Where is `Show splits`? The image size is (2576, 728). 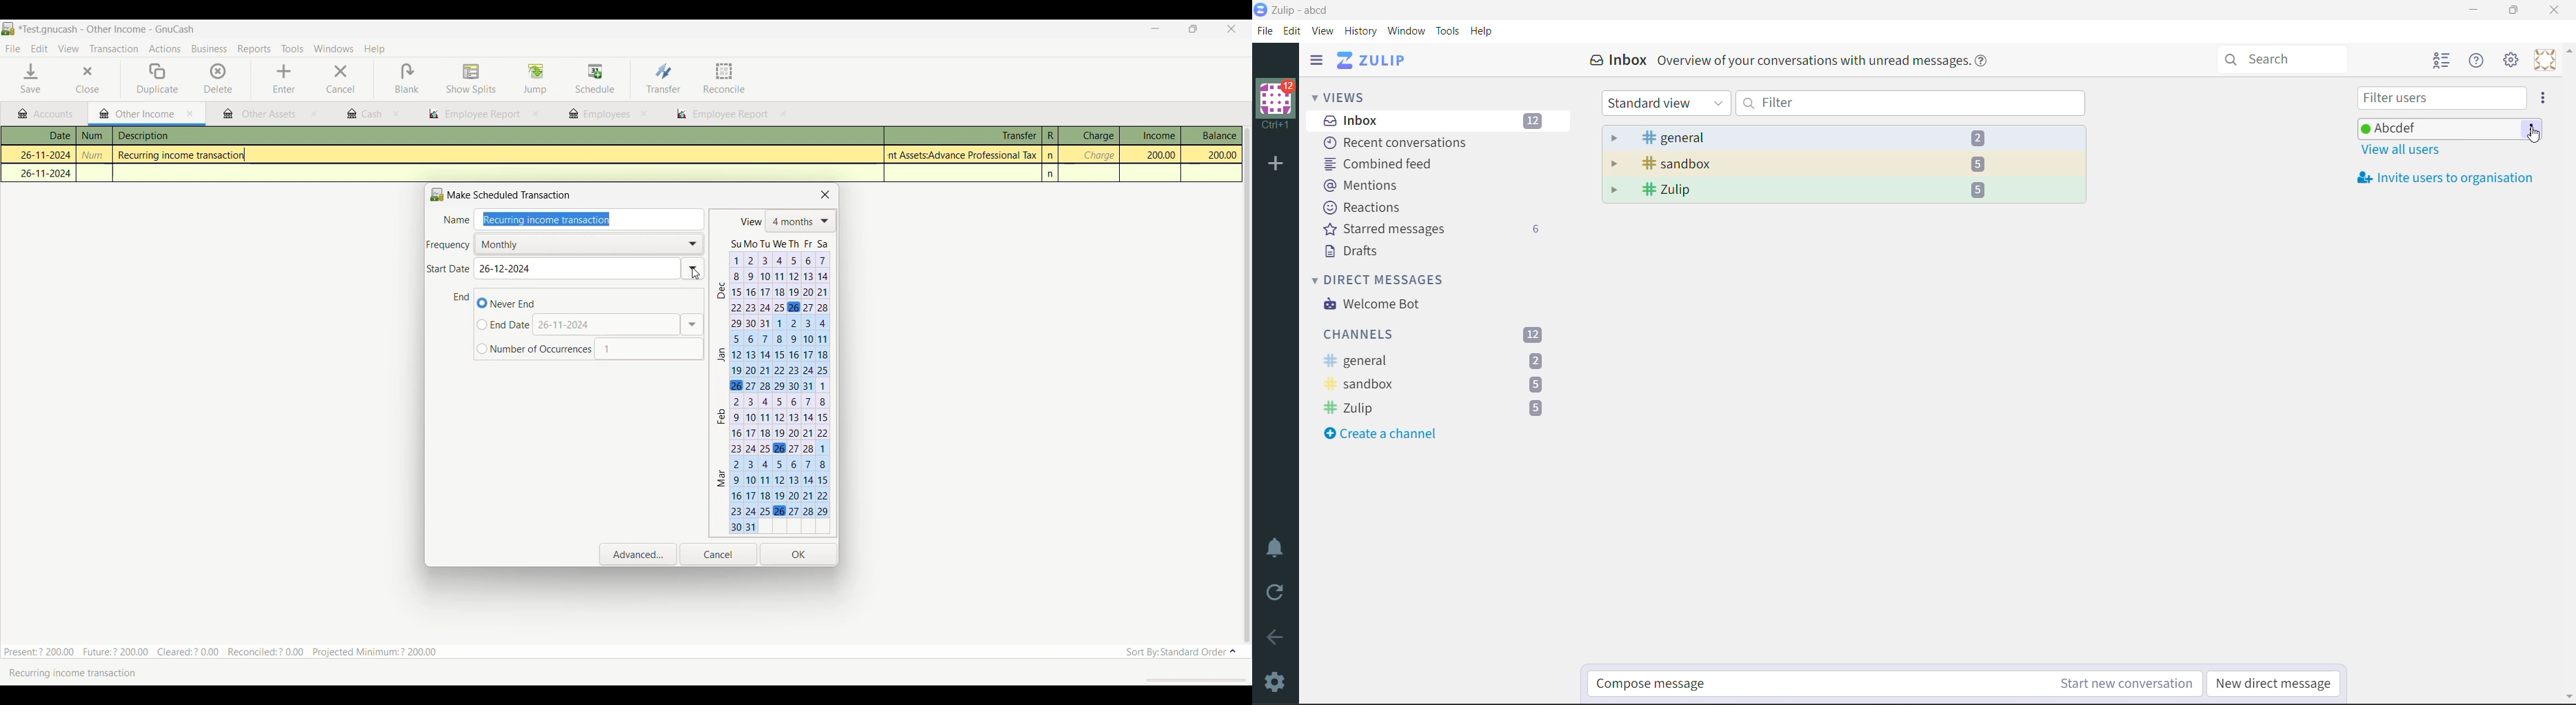
Show splits is located at coordinates (472, 80).